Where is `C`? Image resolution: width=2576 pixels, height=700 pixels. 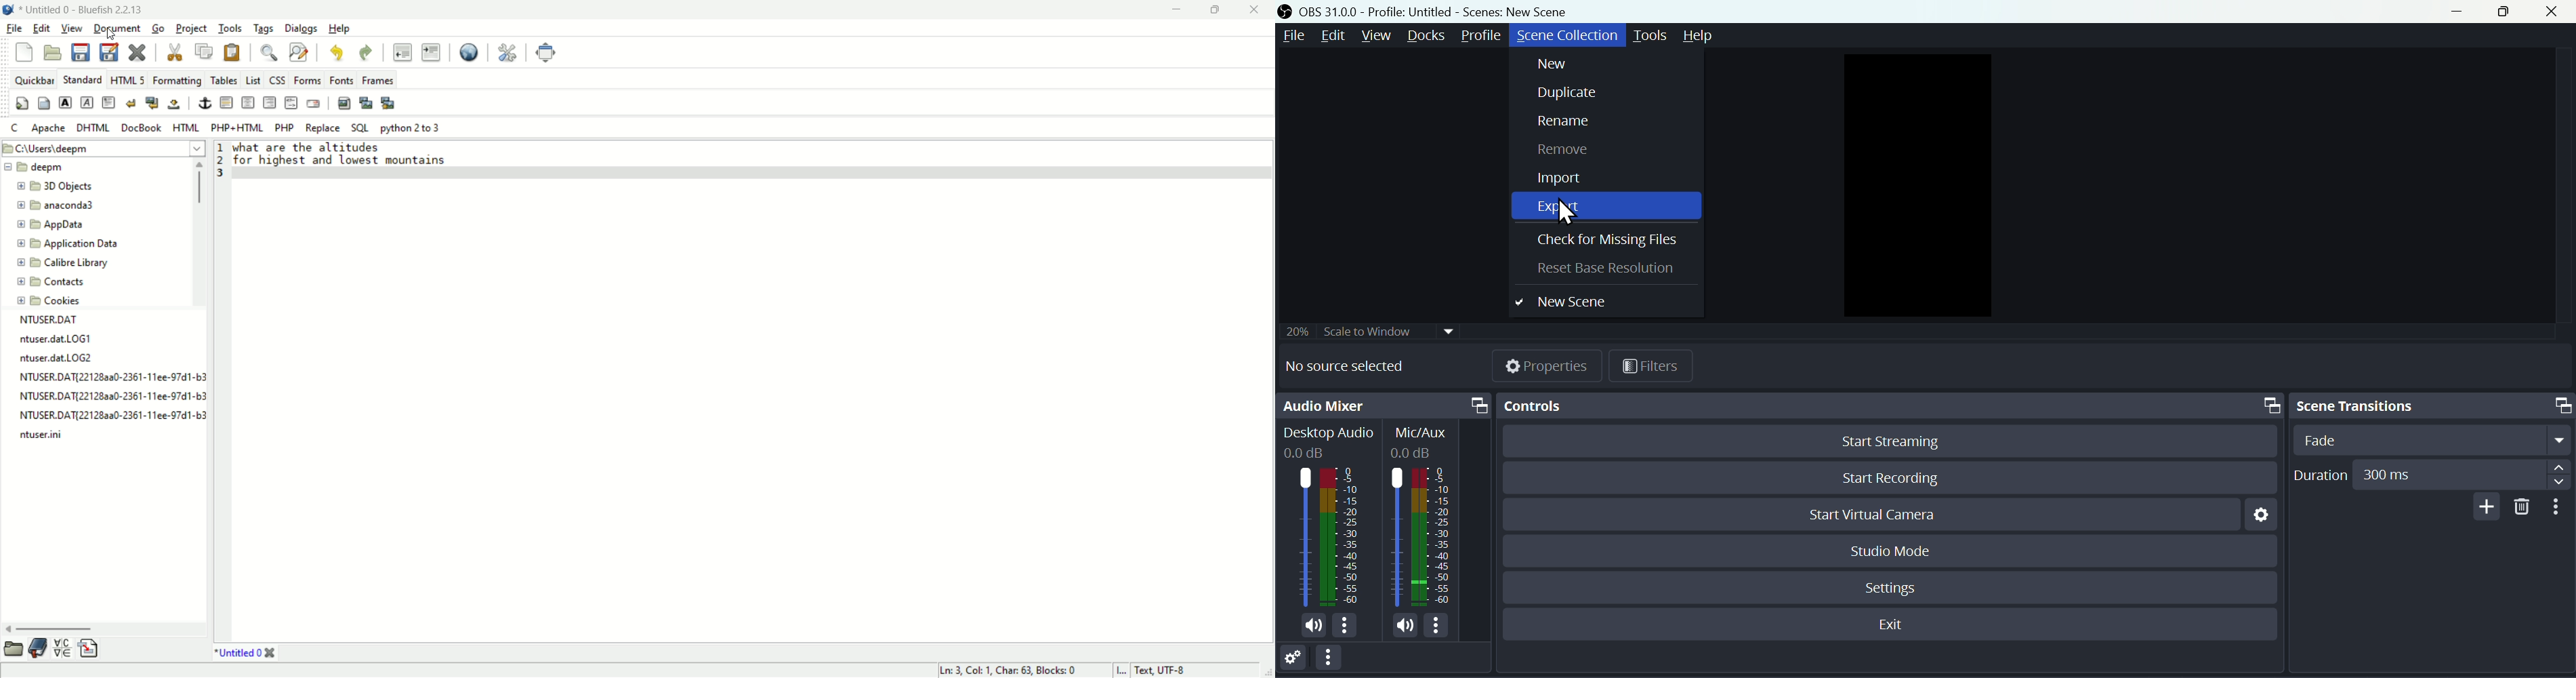
C is located at coordinates (16, 128).